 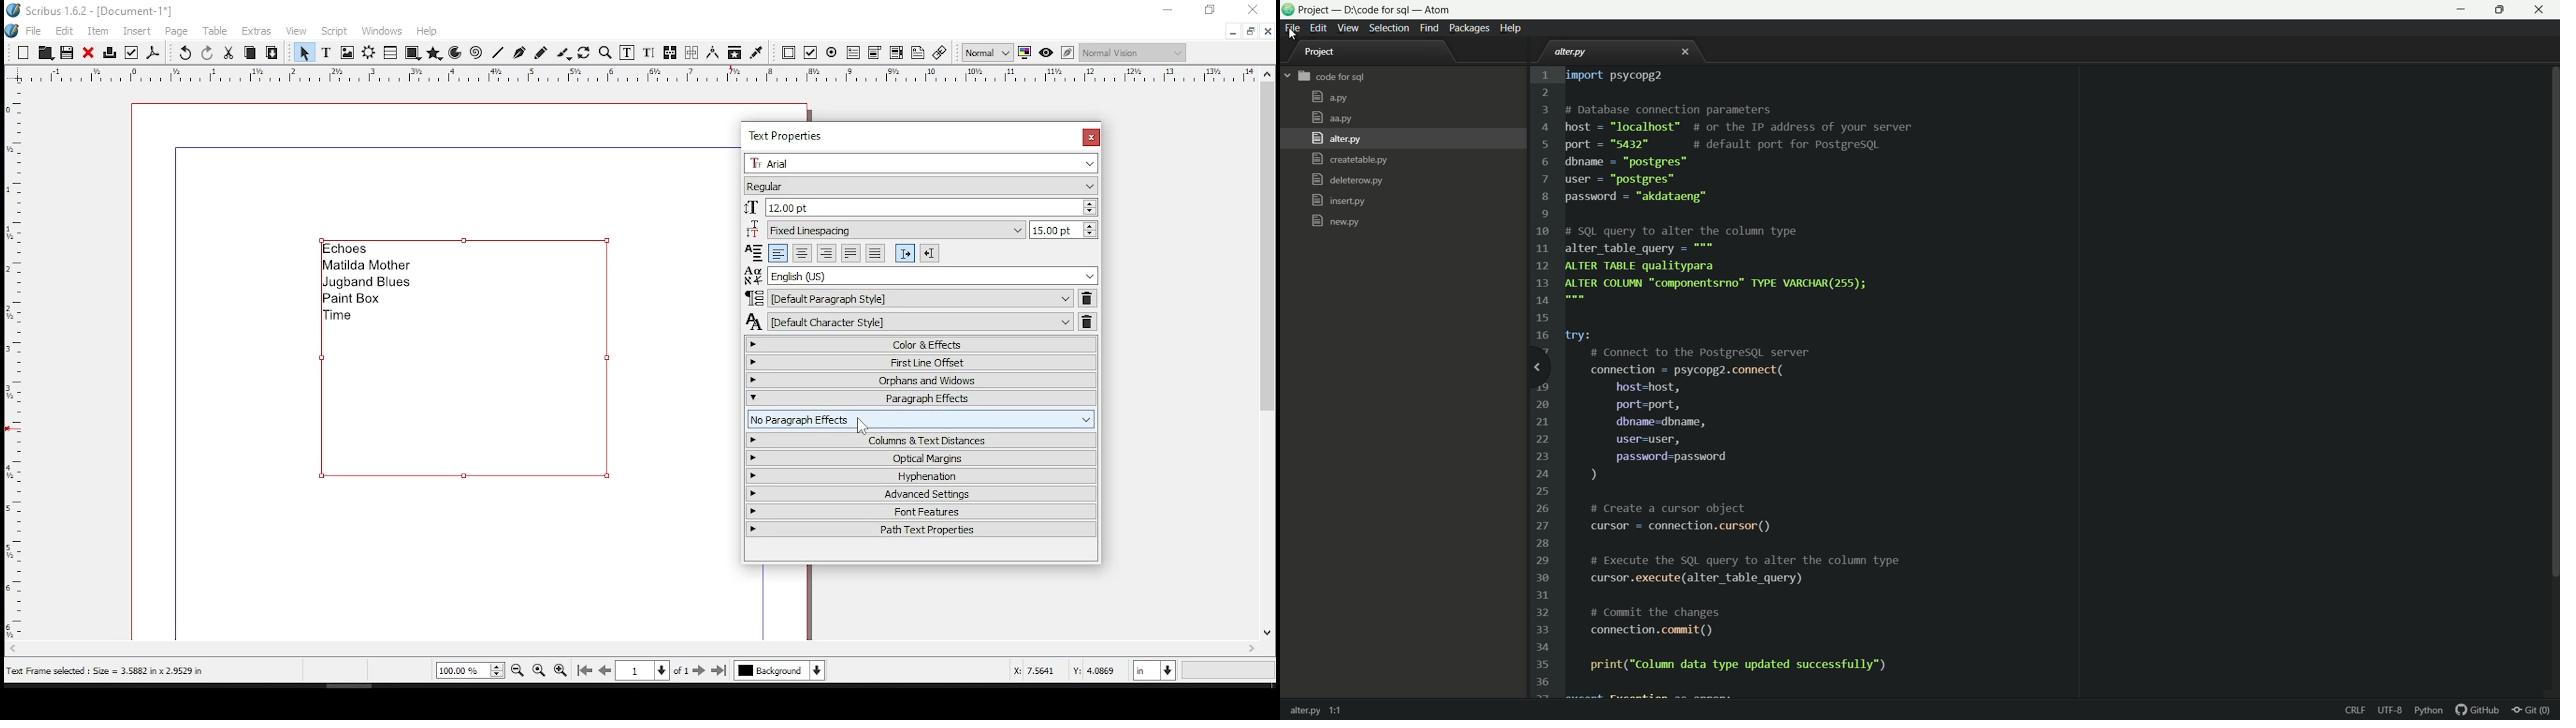 What do you see at coordinates (811, 53) in the screenshot?
I see `PDF check button` at bounding box center [811, 53].